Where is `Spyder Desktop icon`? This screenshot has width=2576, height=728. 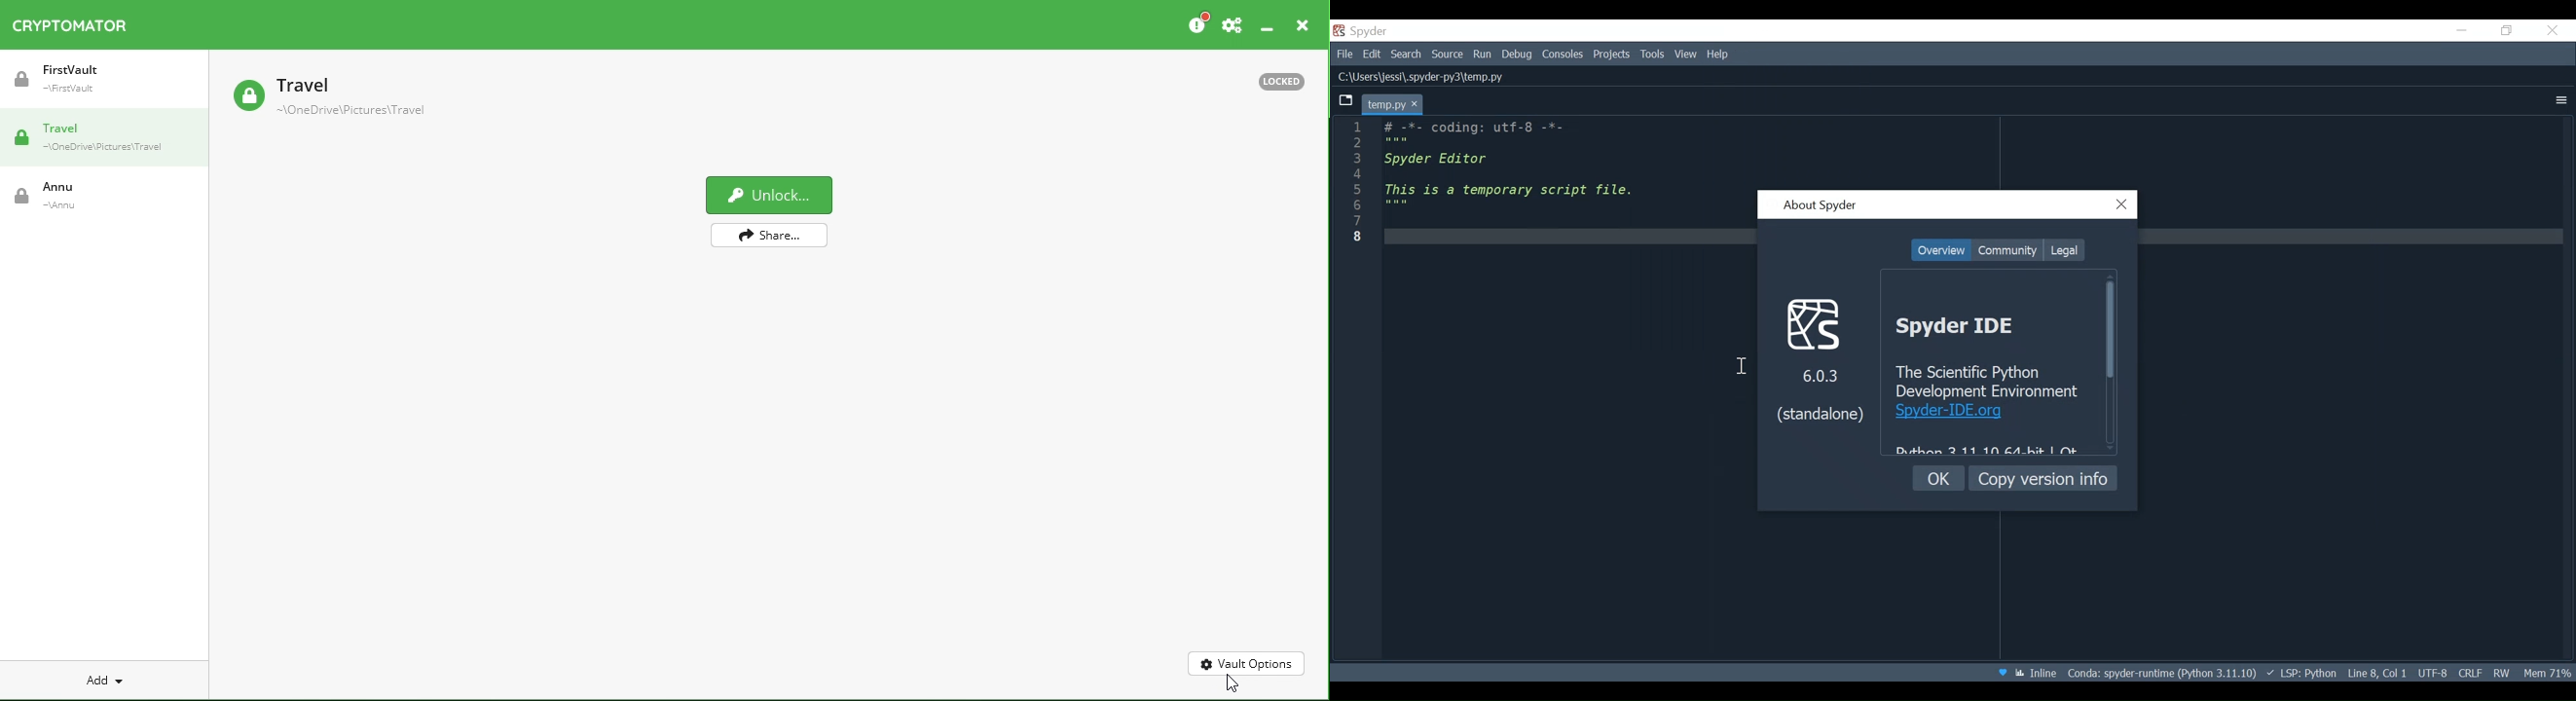
Spyder Desktop icon is located at coordinates (1361, 31).